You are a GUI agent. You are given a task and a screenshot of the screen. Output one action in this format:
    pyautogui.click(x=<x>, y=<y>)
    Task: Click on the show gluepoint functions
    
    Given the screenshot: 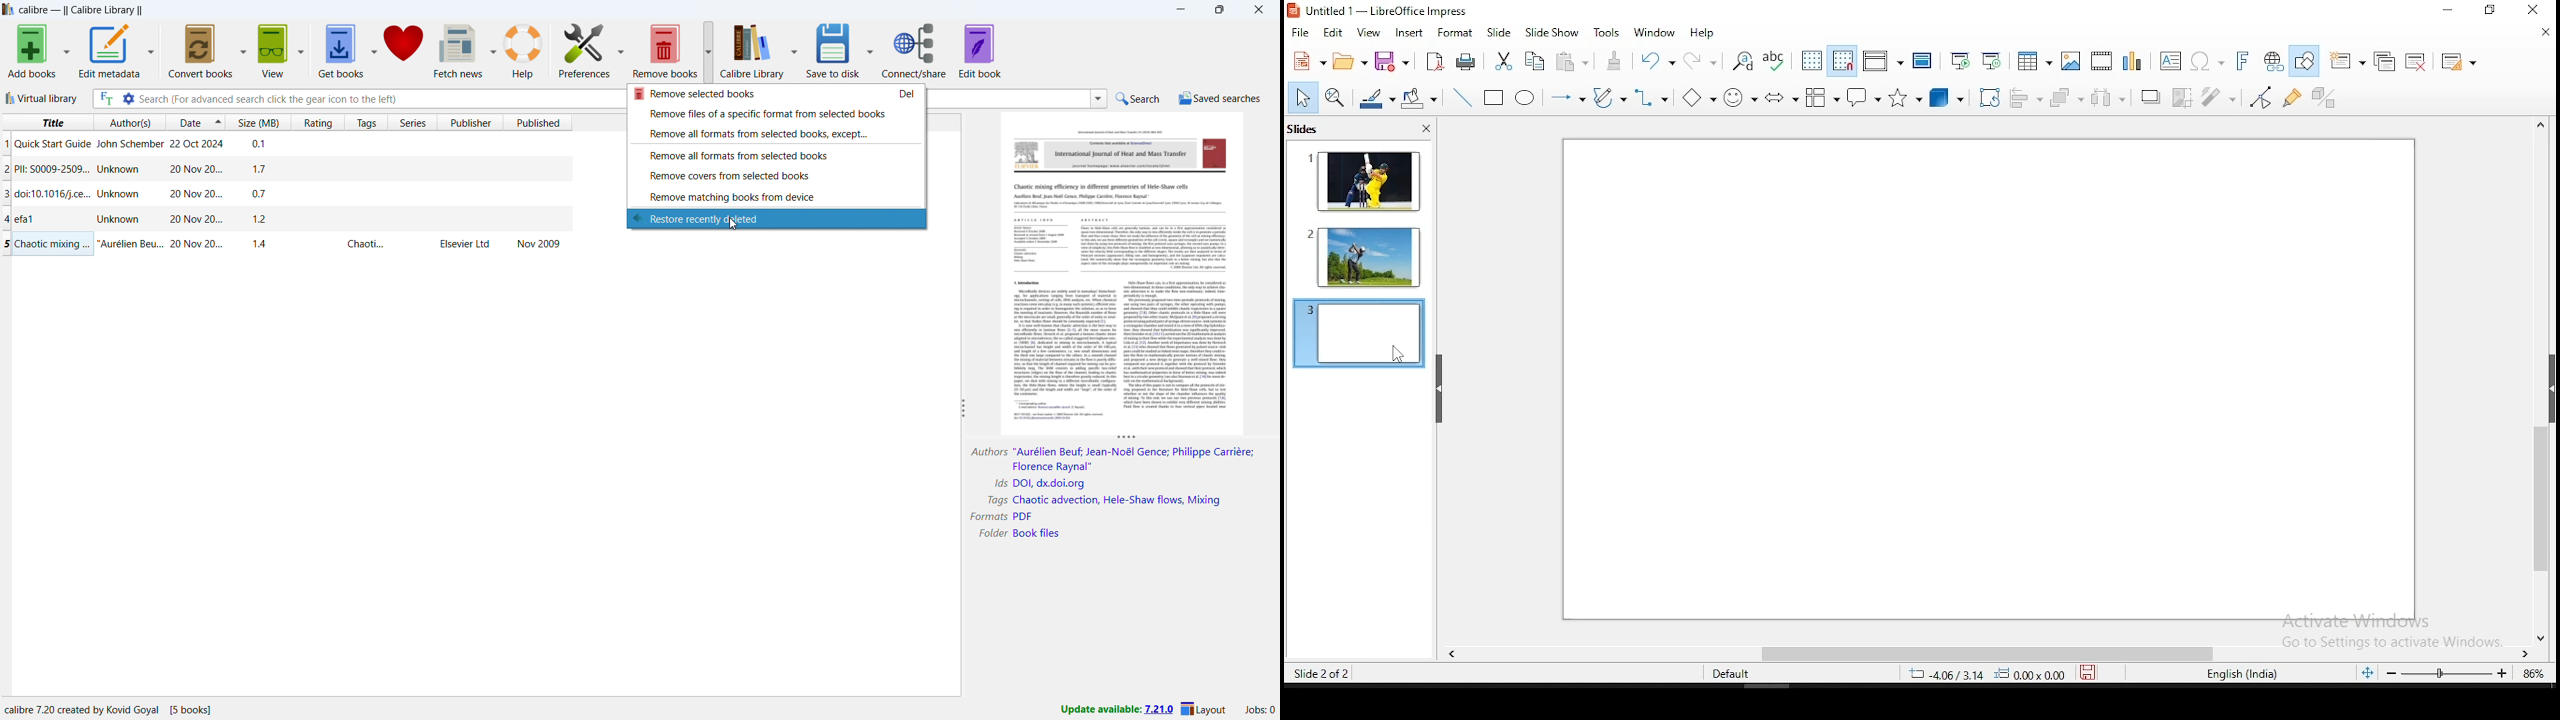 What is the action you would take?
    pyautogui.click(x=2293, y=97)
    